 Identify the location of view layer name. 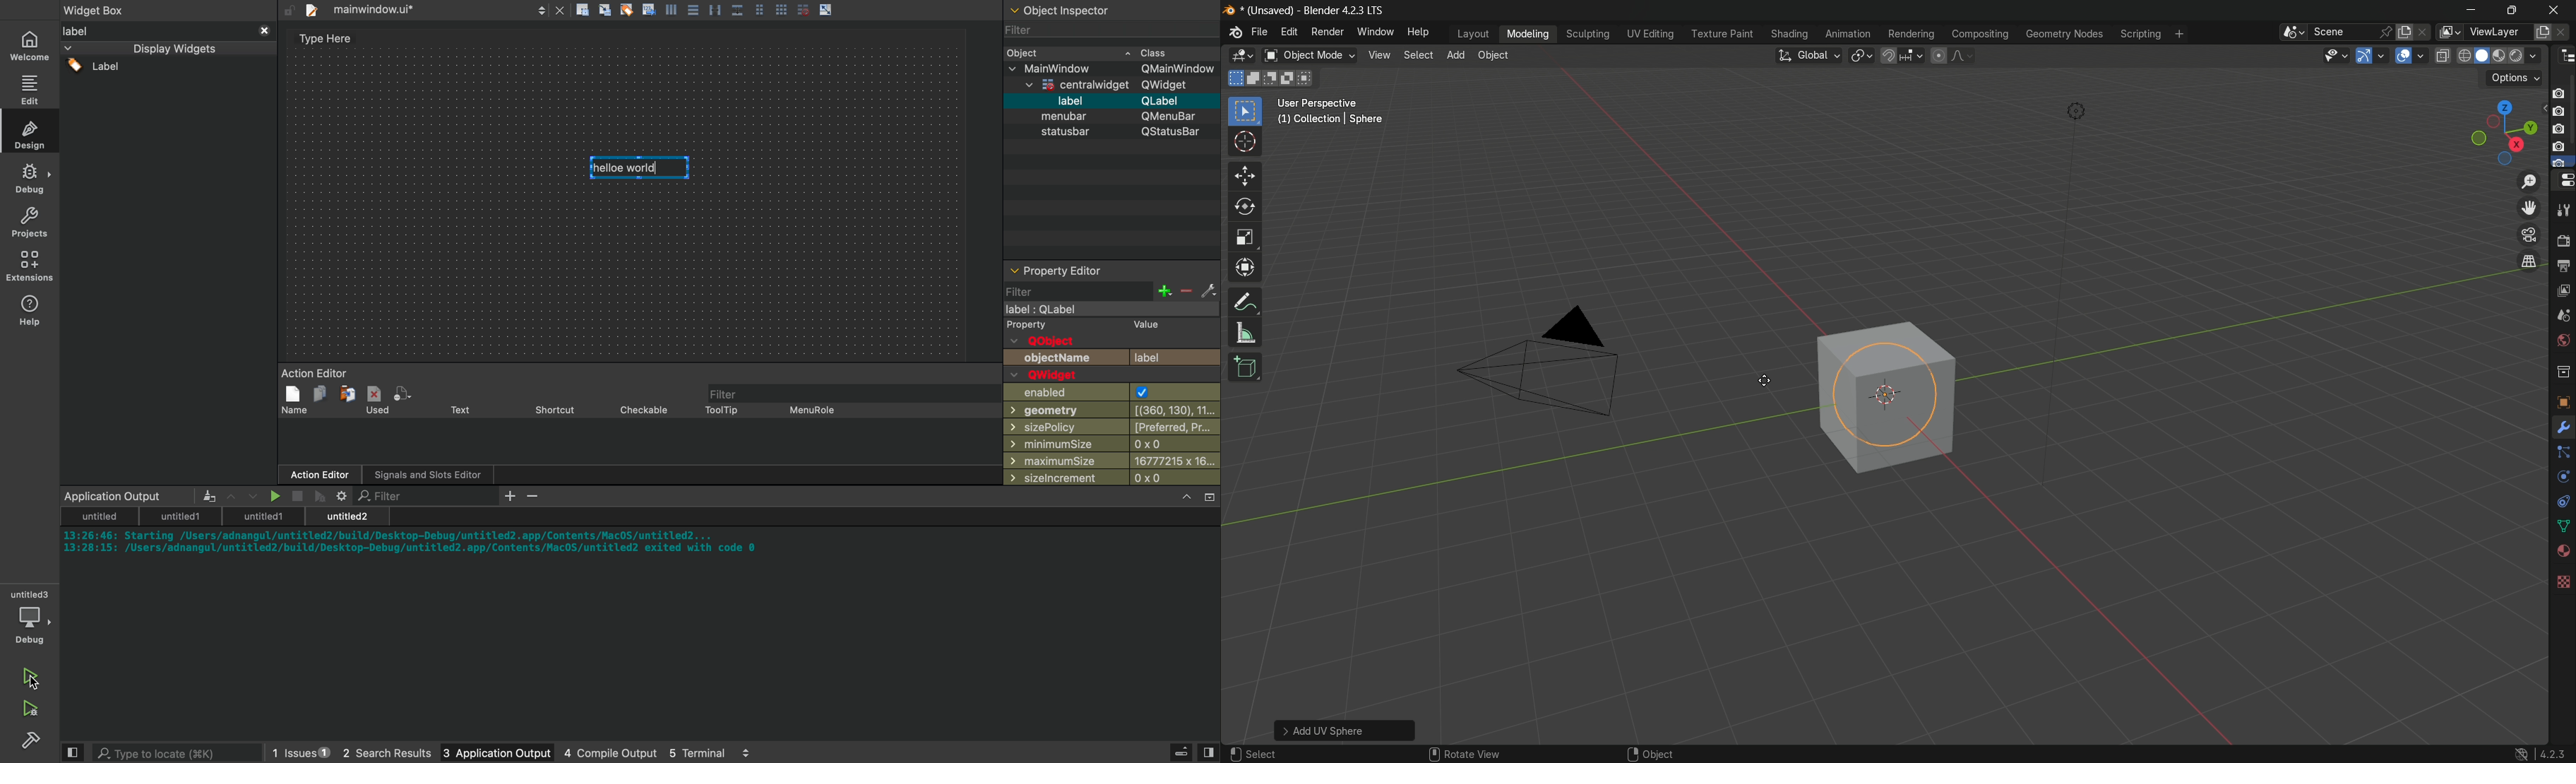
(2498, 32).